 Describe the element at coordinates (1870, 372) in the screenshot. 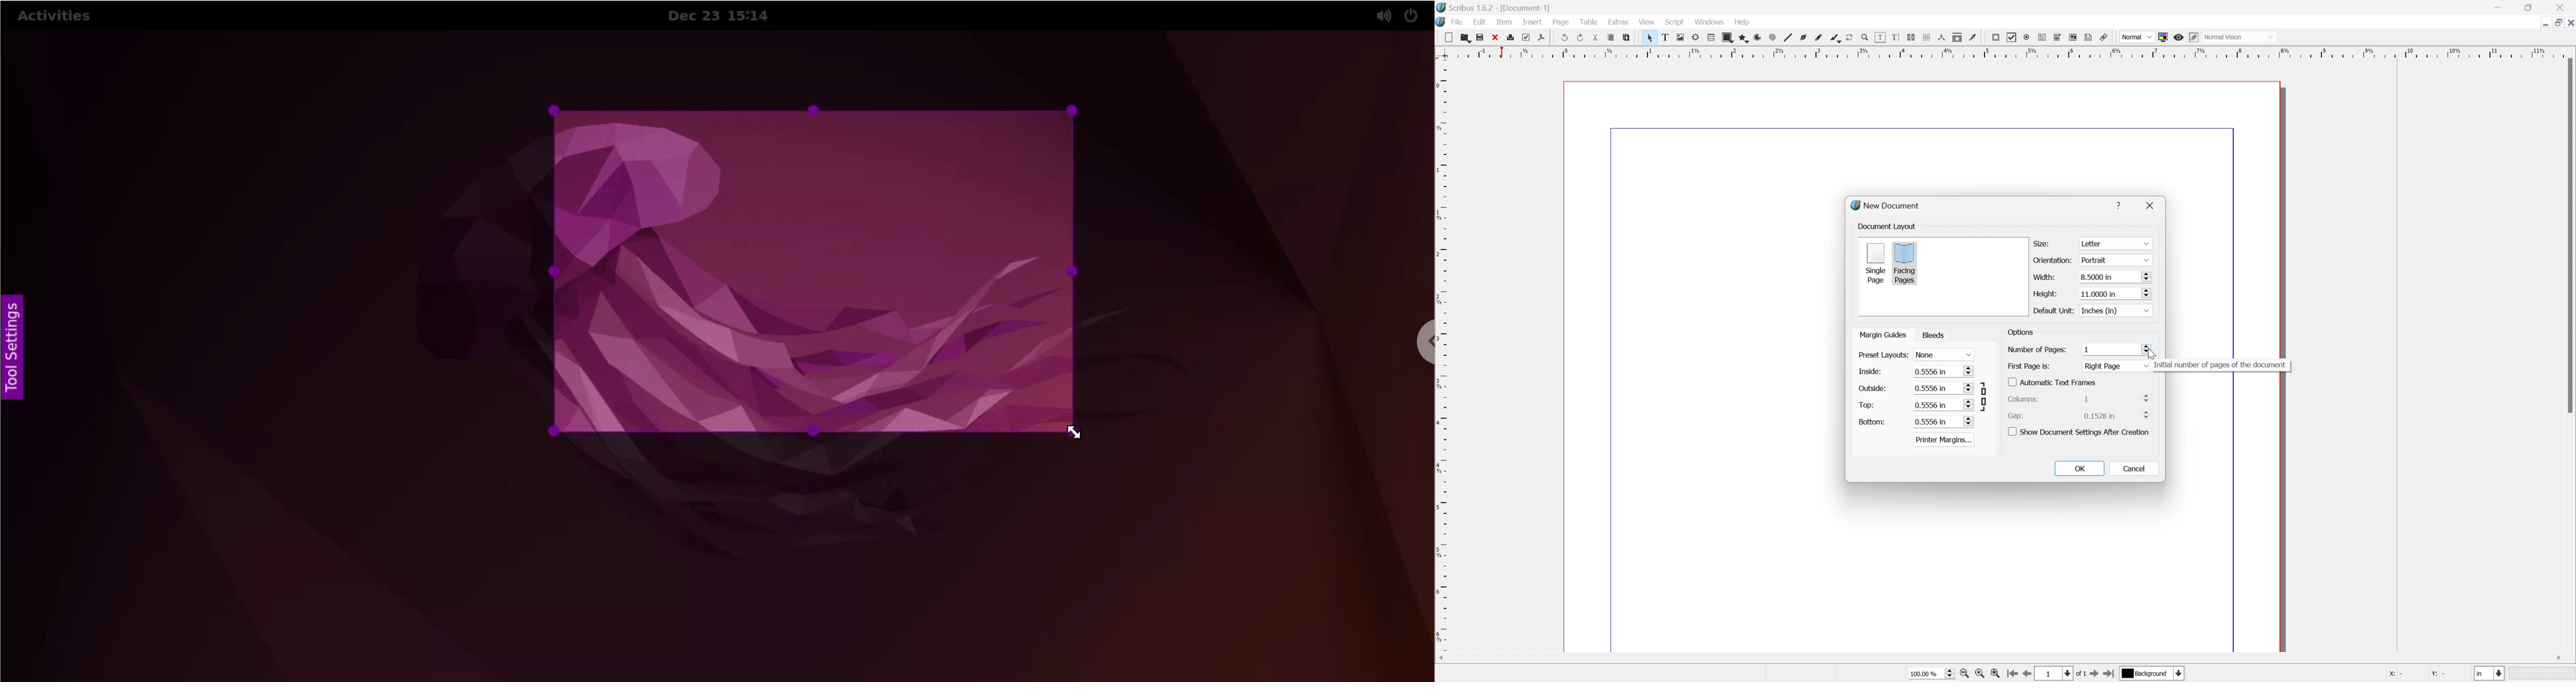

I see `left:` at that location.